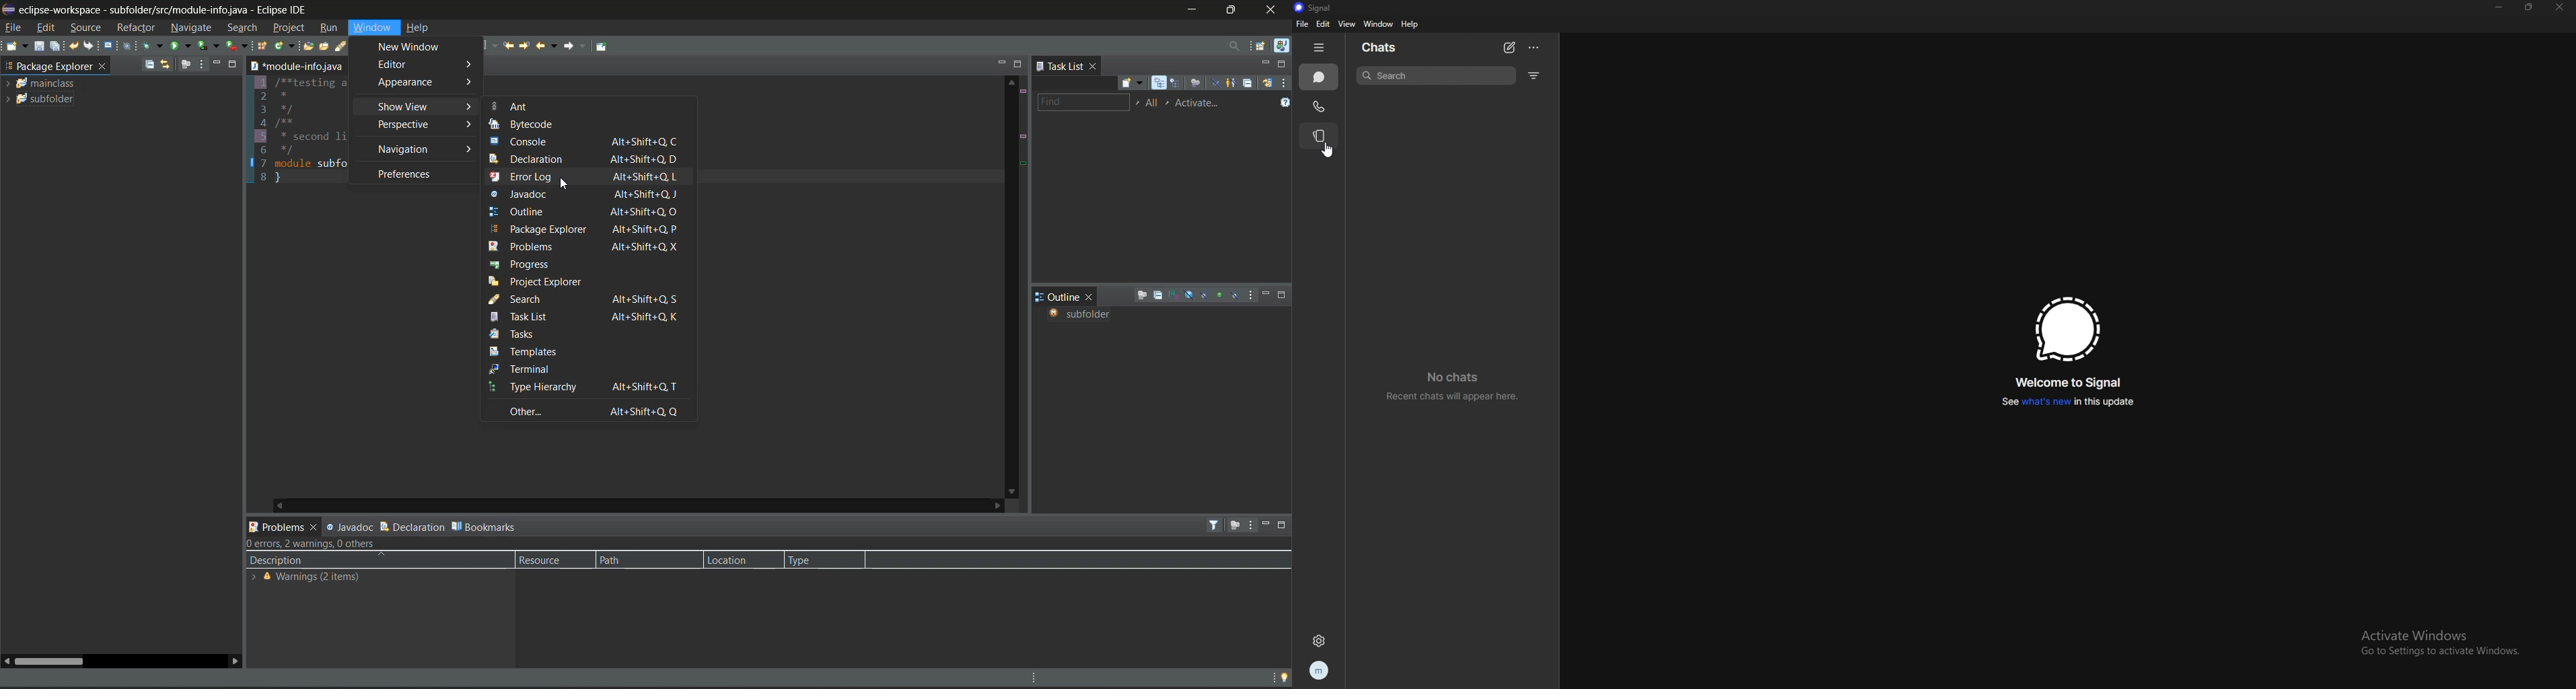 Image resolution: width=2576 pixels, height=700 pixels. Describe the element at coordinates (1389, 47) in the screenshot. I see `chats` at that location.